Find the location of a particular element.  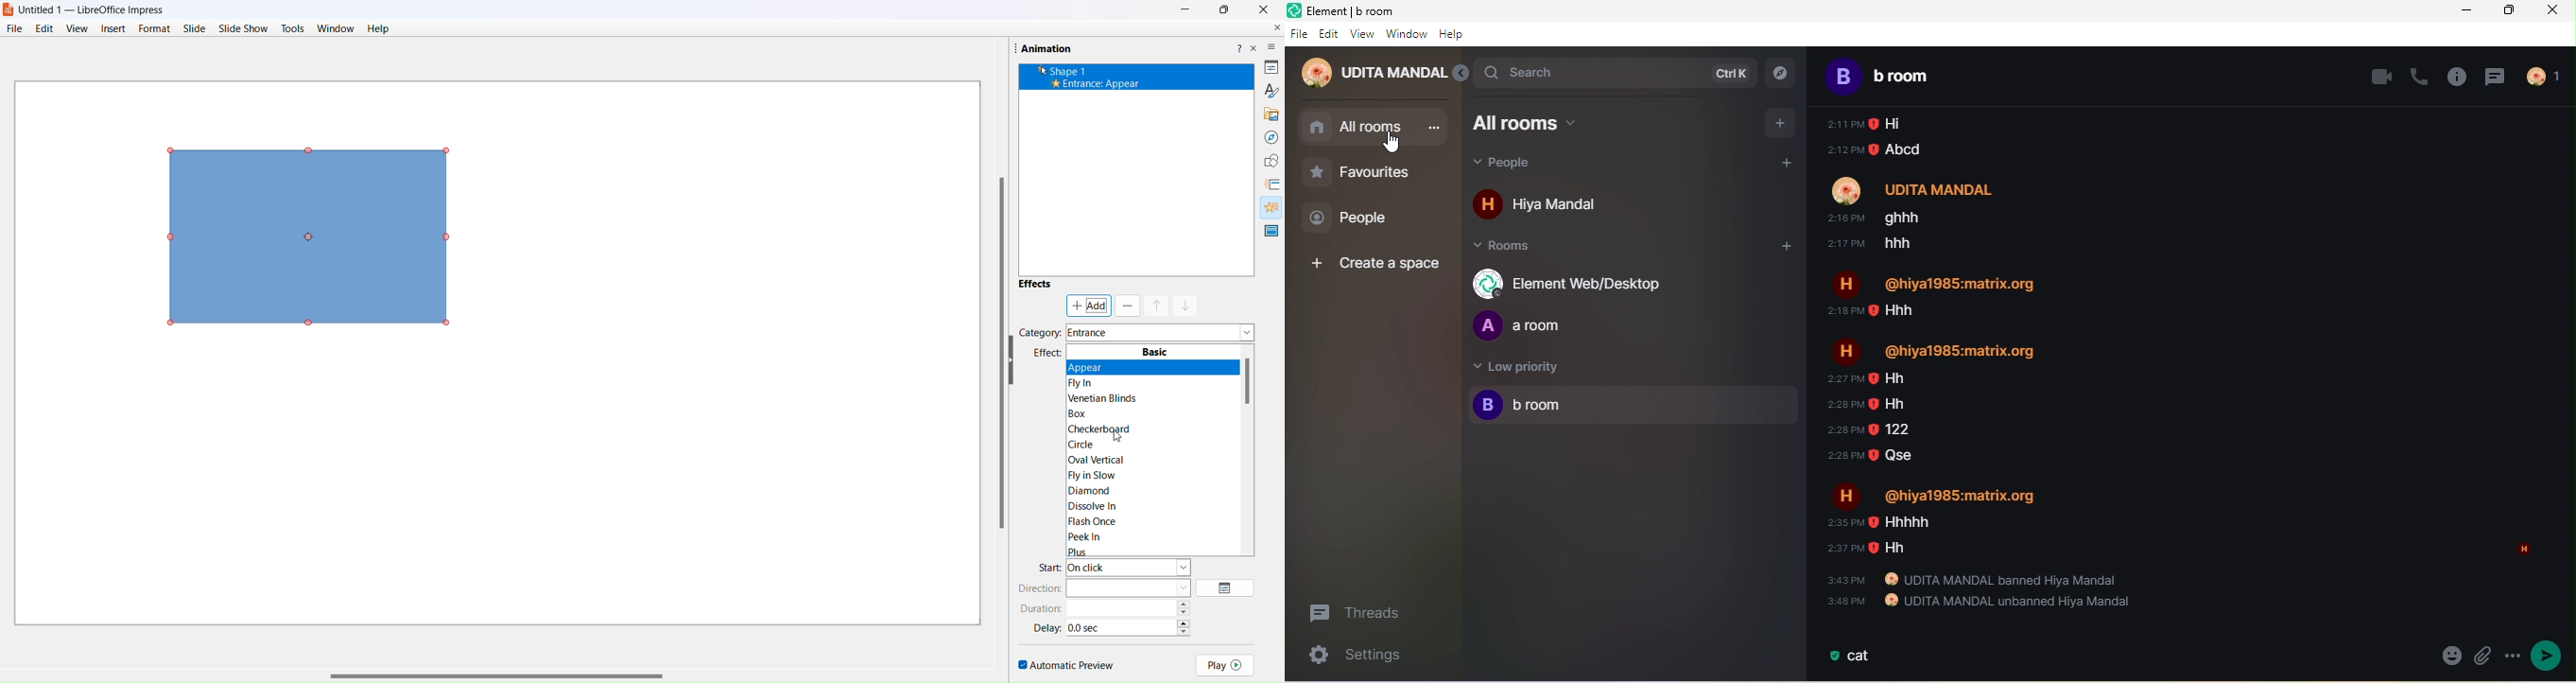

animation is located at coordinates (1269, 207).